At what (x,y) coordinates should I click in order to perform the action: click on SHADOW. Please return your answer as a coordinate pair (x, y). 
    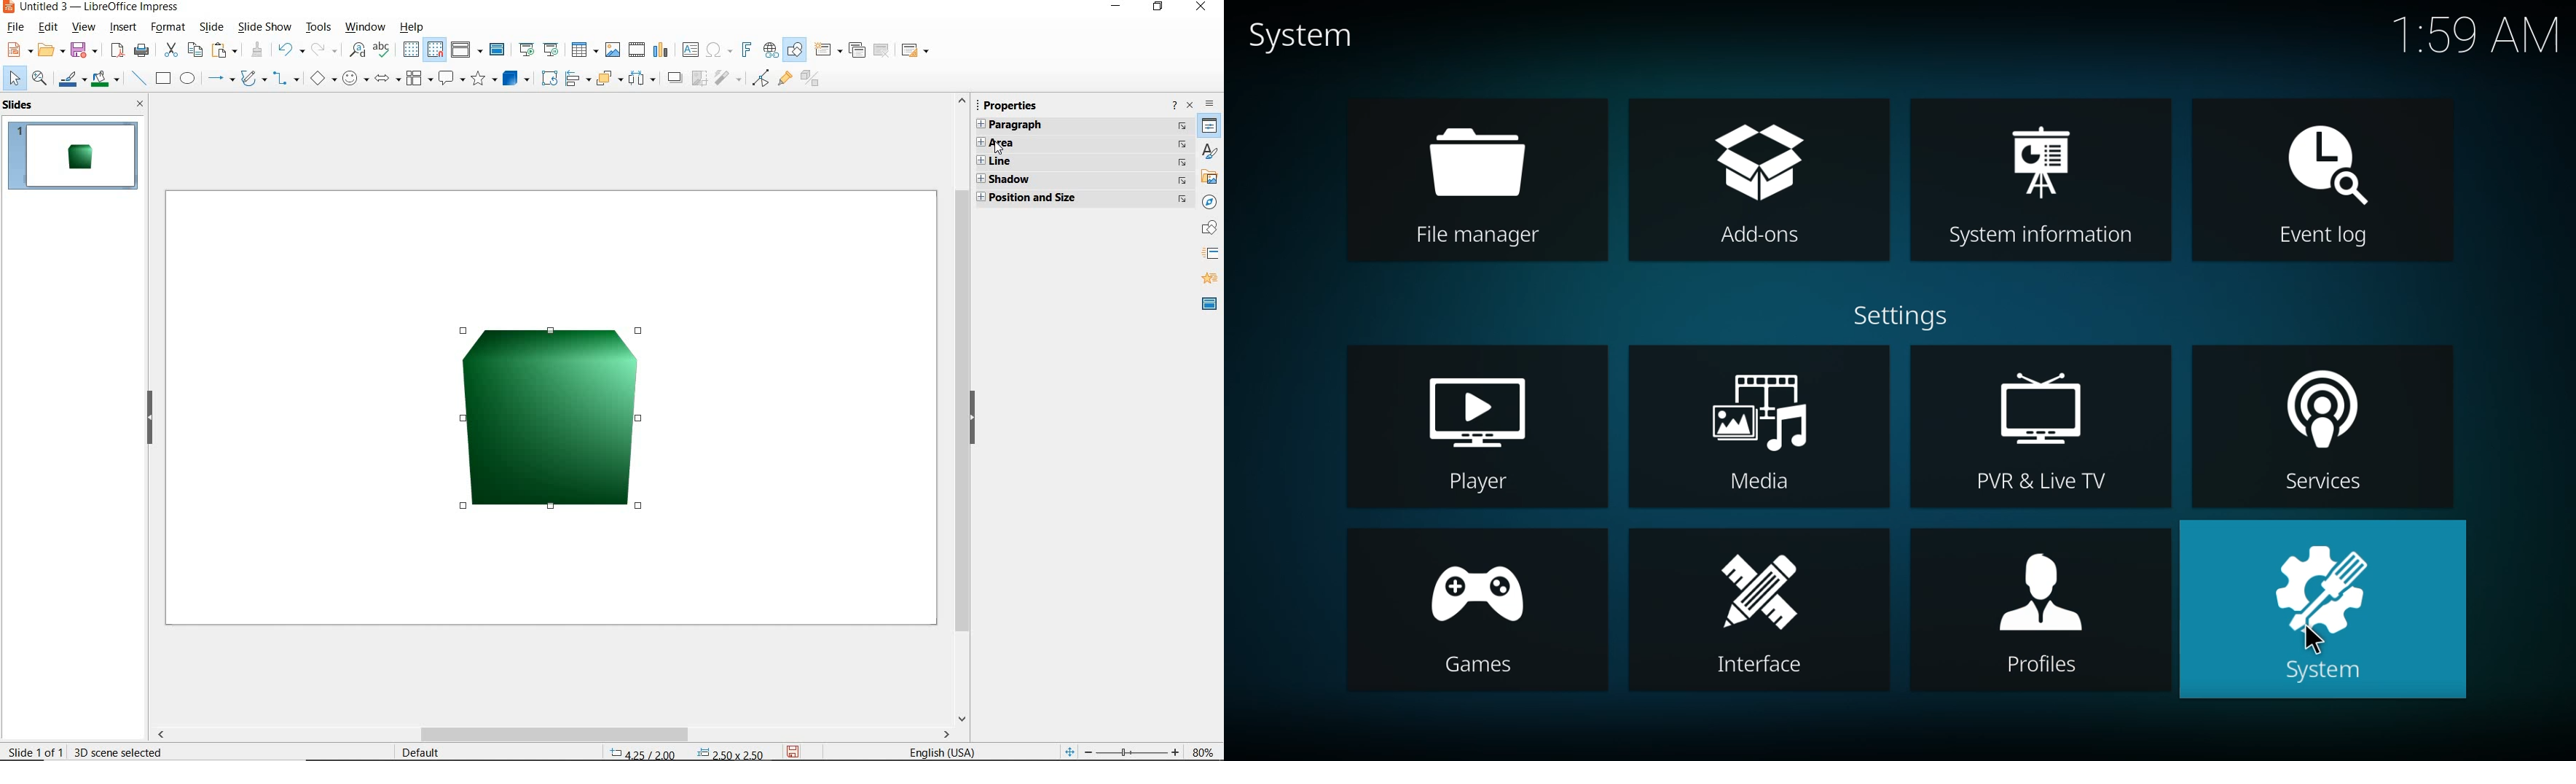
    Looking at the image, I should click on (1080, 179).